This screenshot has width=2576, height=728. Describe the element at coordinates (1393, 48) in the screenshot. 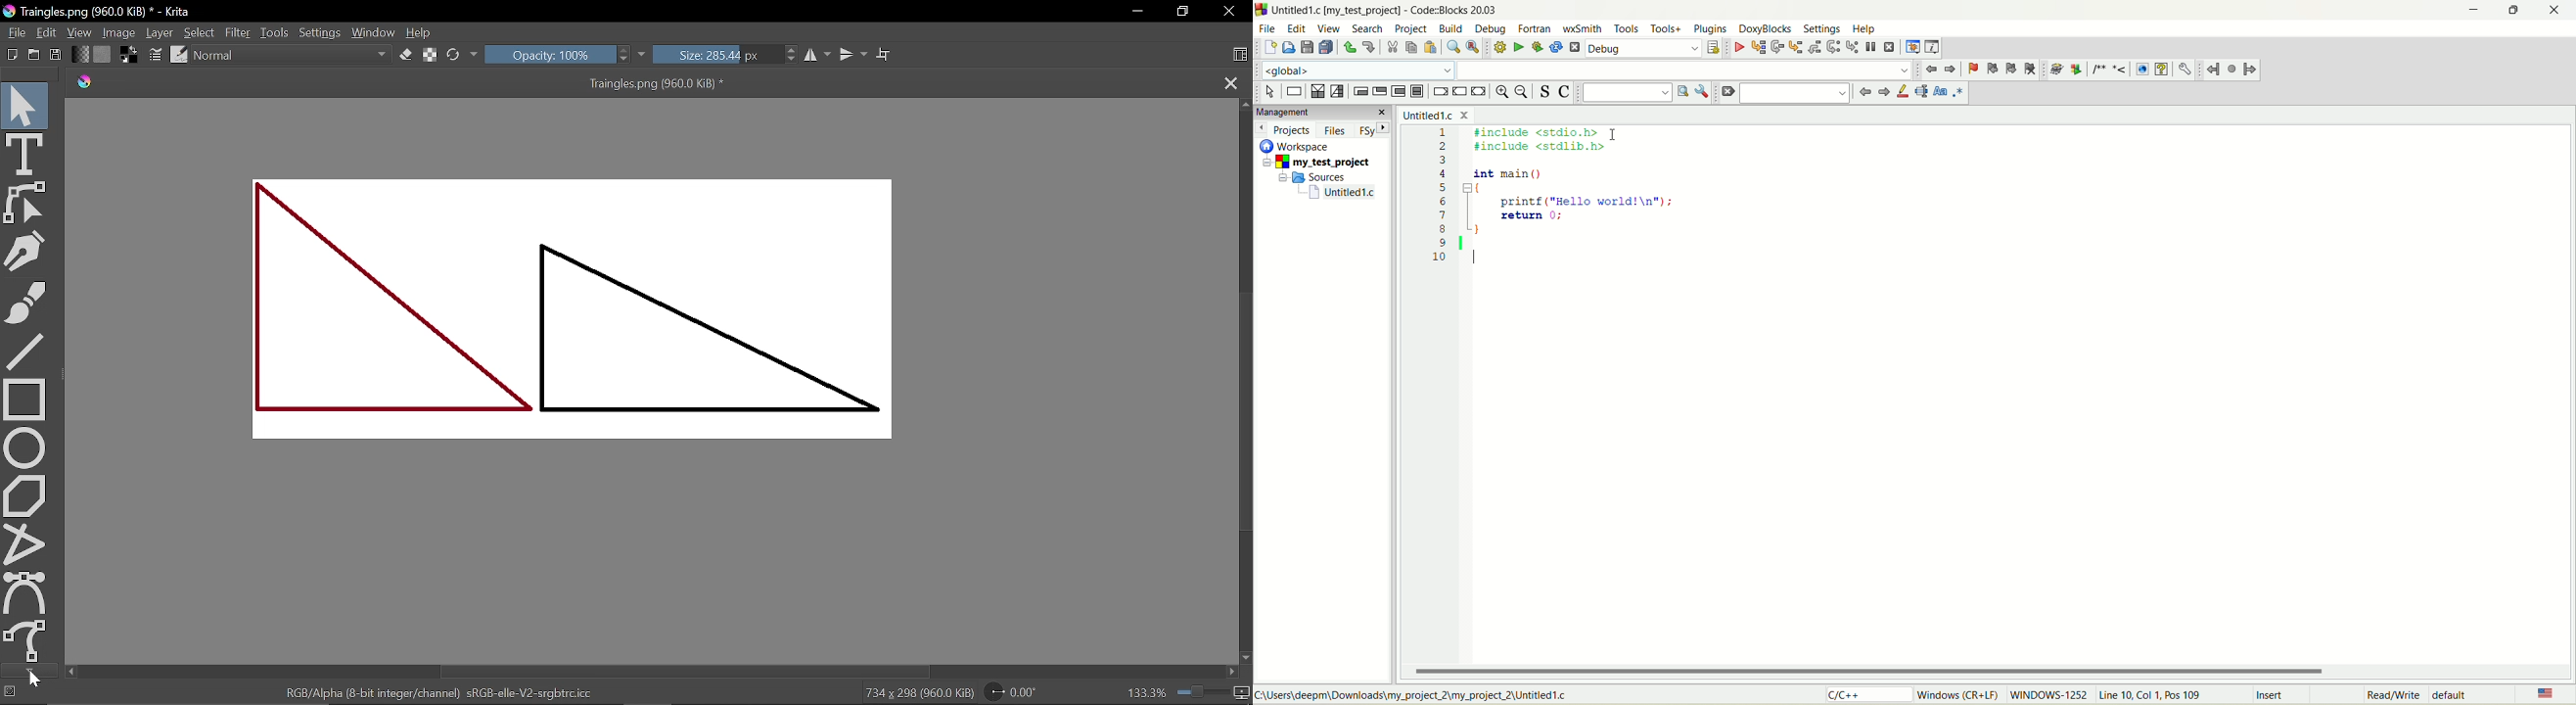

I see `cut` at that location.